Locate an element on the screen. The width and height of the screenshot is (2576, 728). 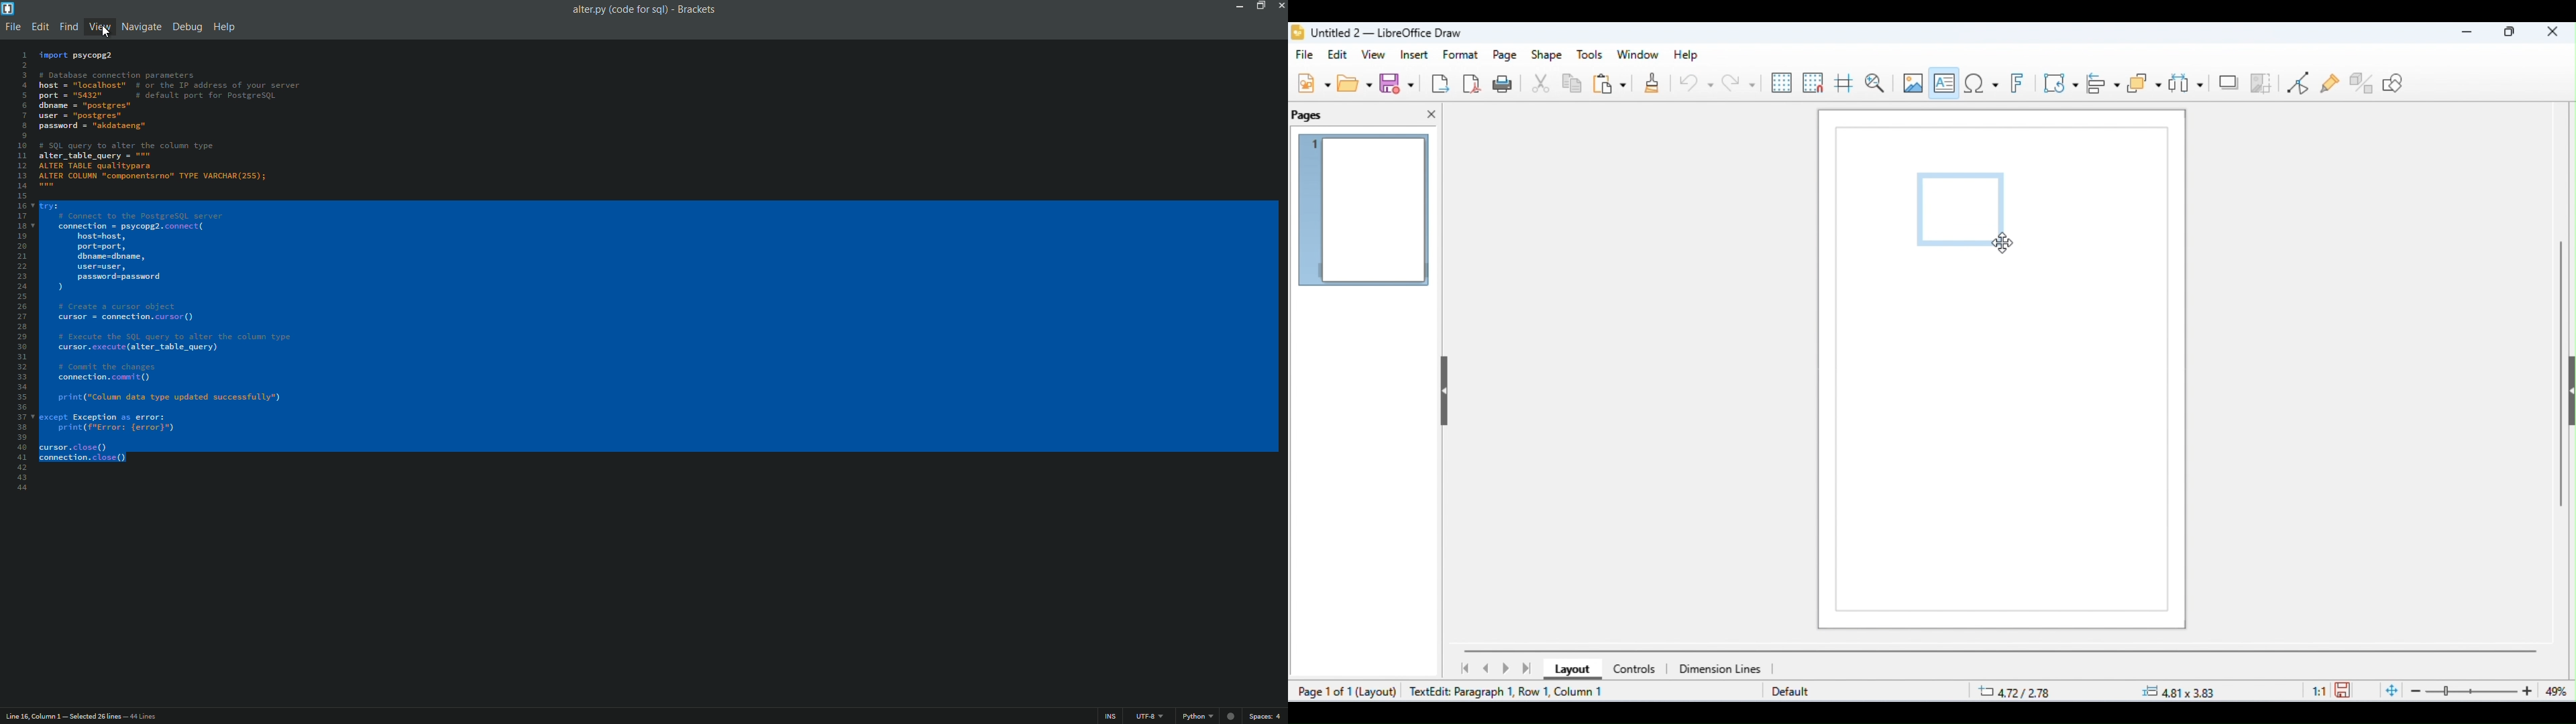
edit is located at coordinates (1340, 54).